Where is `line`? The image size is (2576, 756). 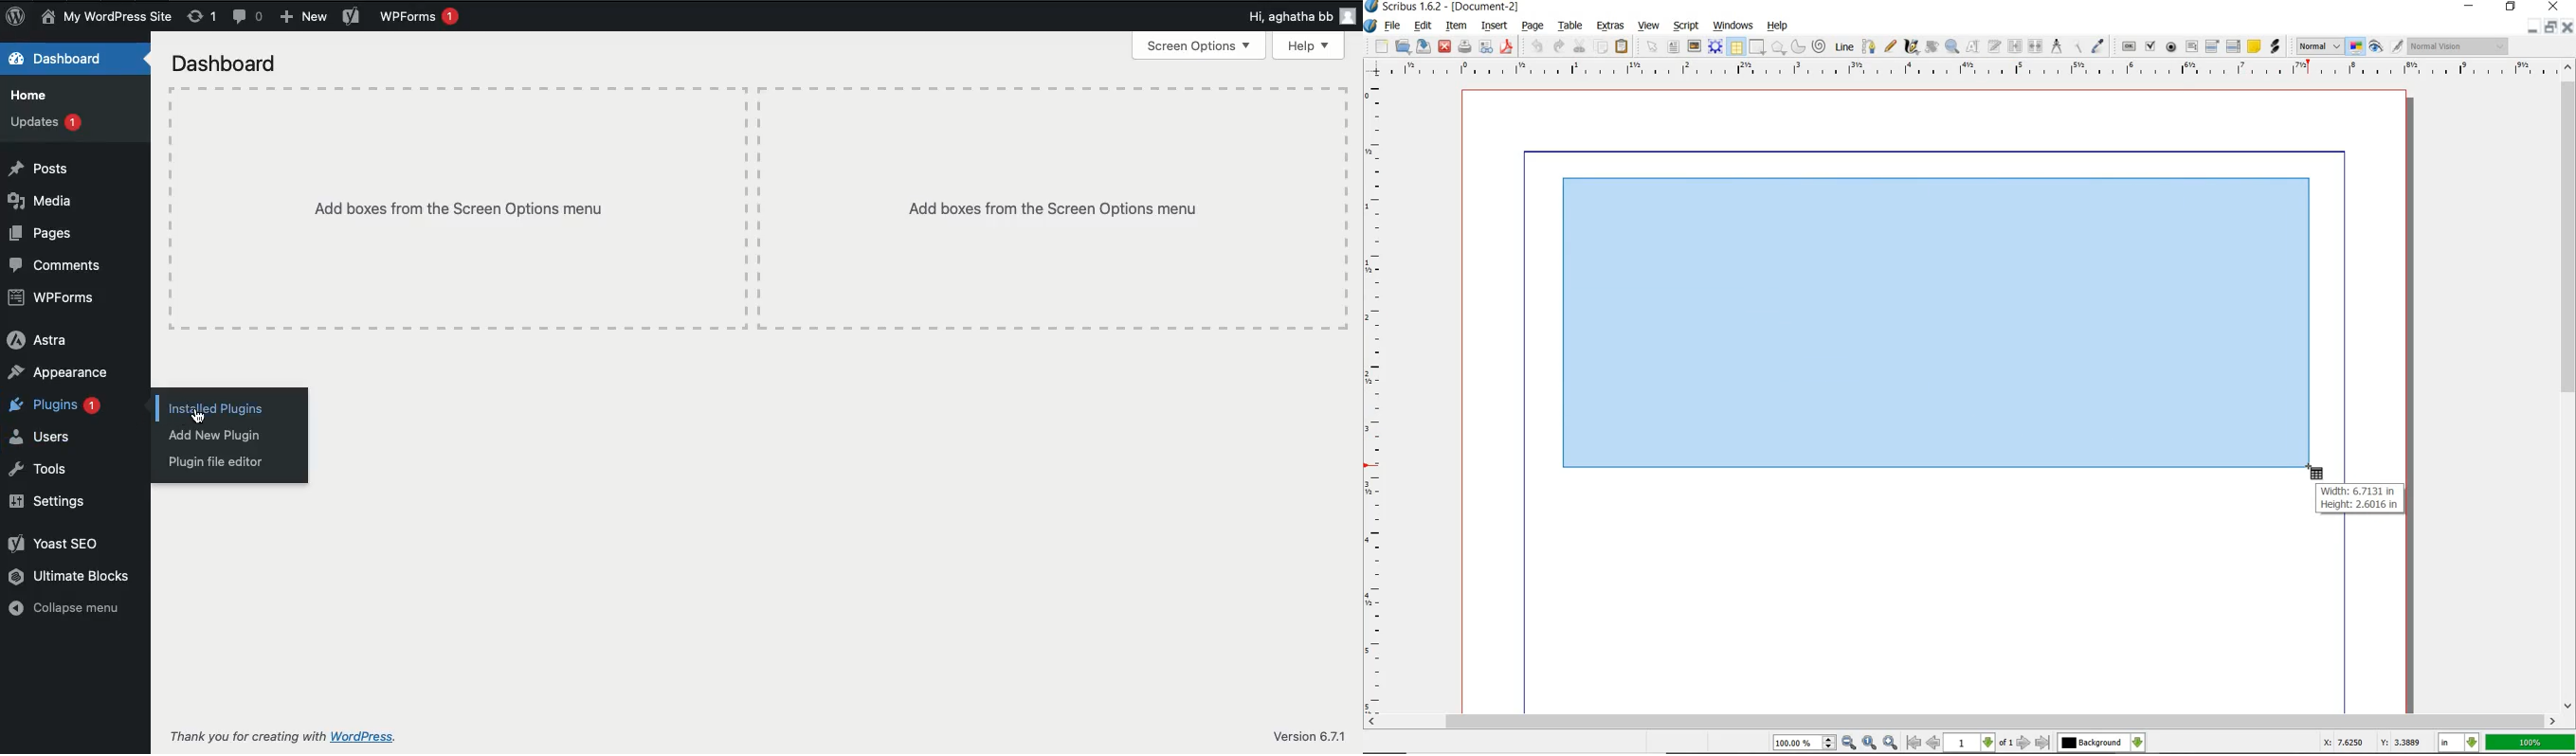
line is located at coordinates (1845, 48).